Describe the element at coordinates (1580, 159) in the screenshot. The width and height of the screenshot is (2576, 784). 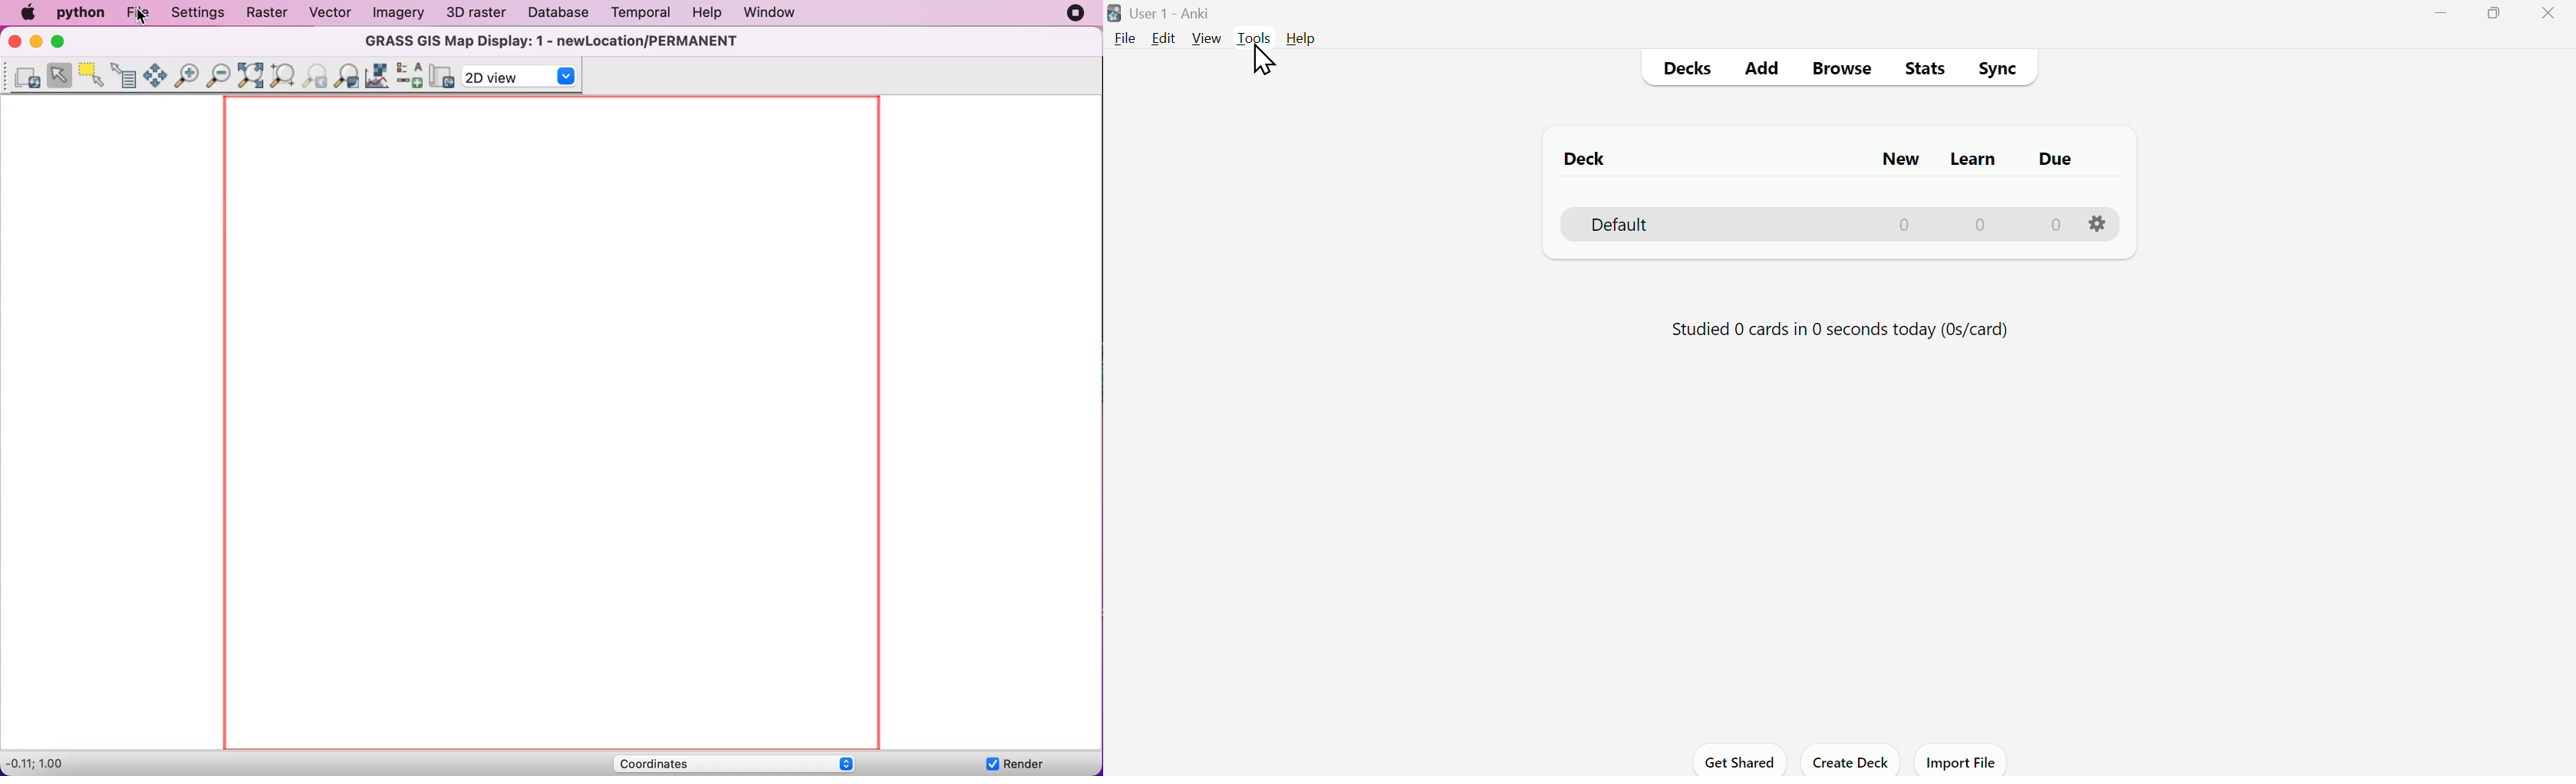
I see `Deck` at that location.